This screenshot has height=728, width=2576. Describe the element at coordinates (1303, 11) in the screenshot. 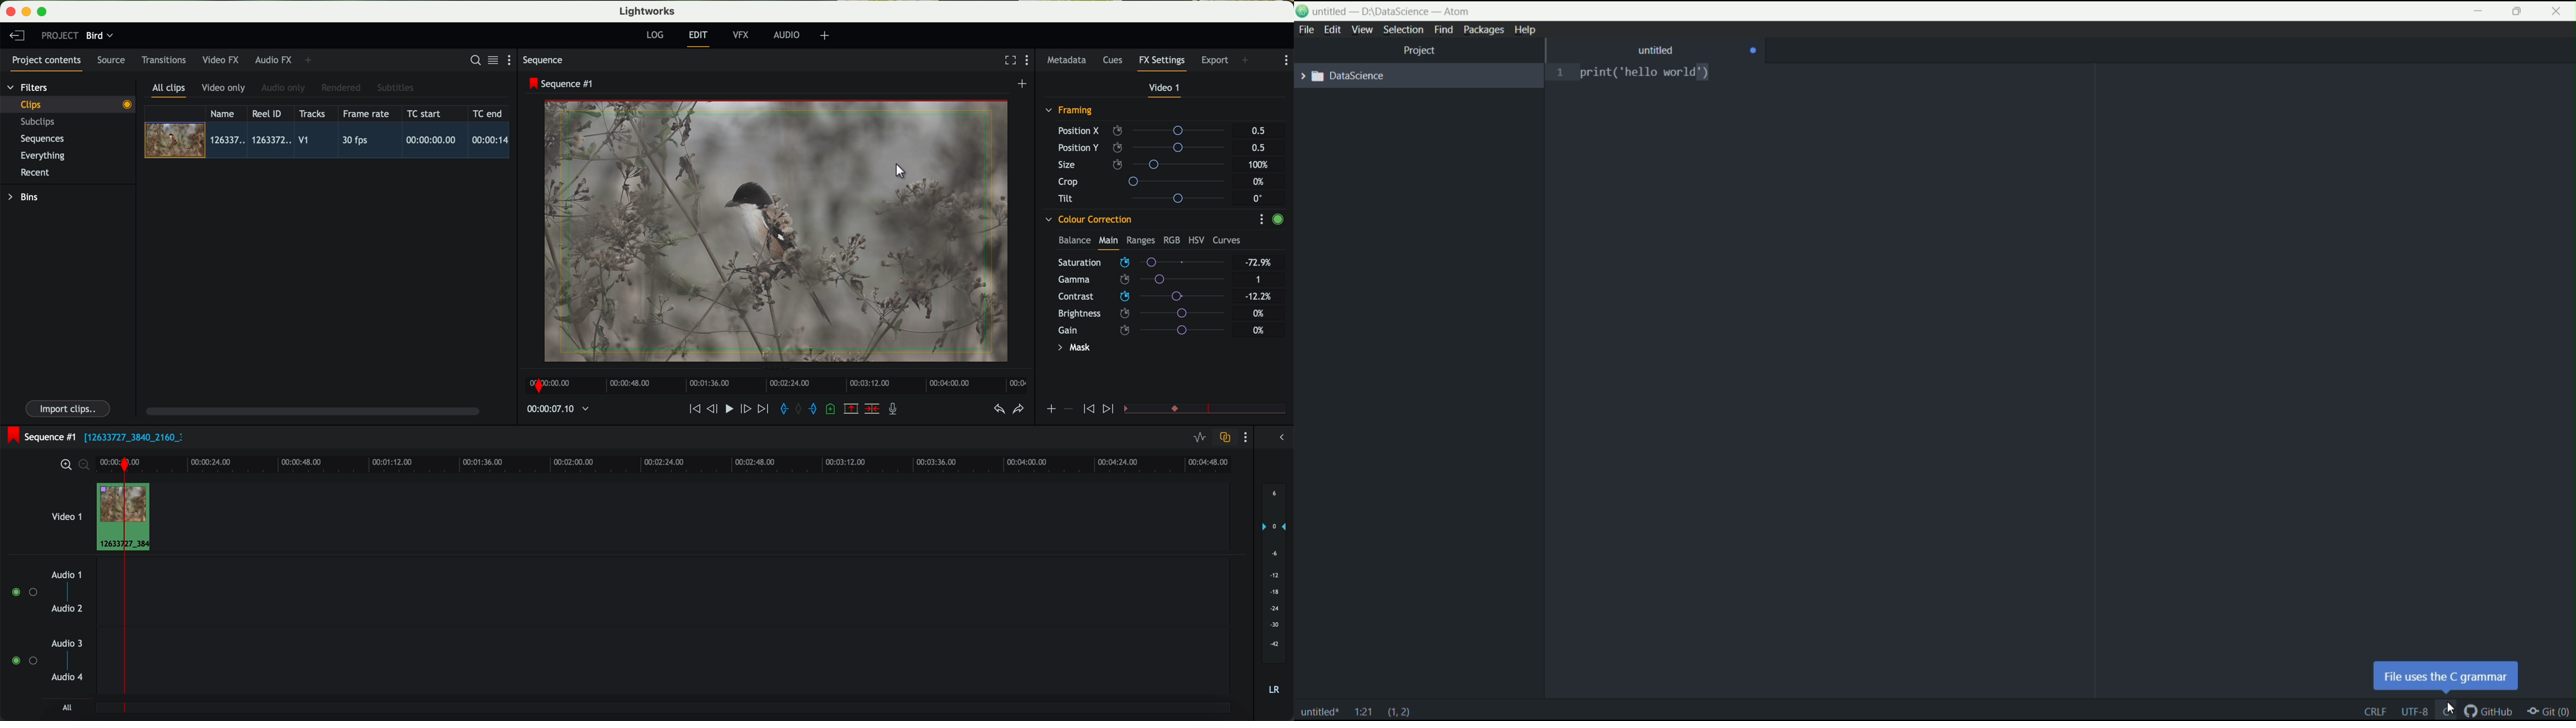

I see `logo` at that location.